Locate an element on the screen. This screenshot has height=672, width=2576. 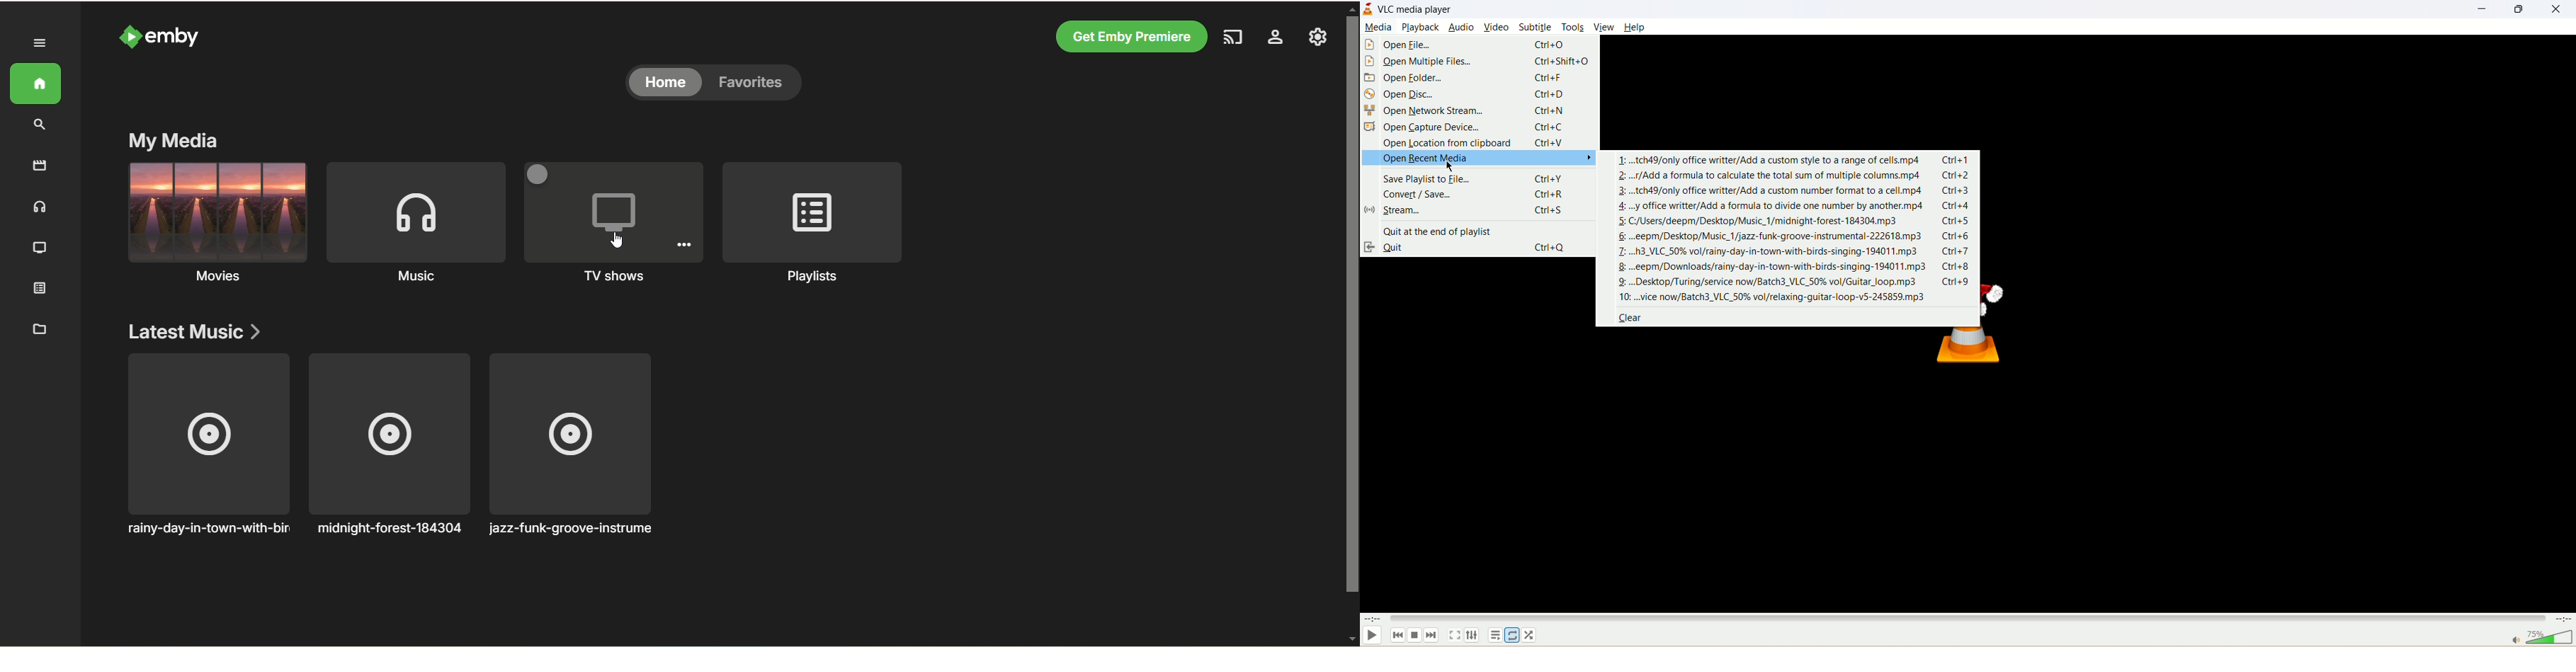
5: C/Users/deepm/Desktop/Music_1/midnight-forest-184304.mp3 is located at coordinates (1761, 222).